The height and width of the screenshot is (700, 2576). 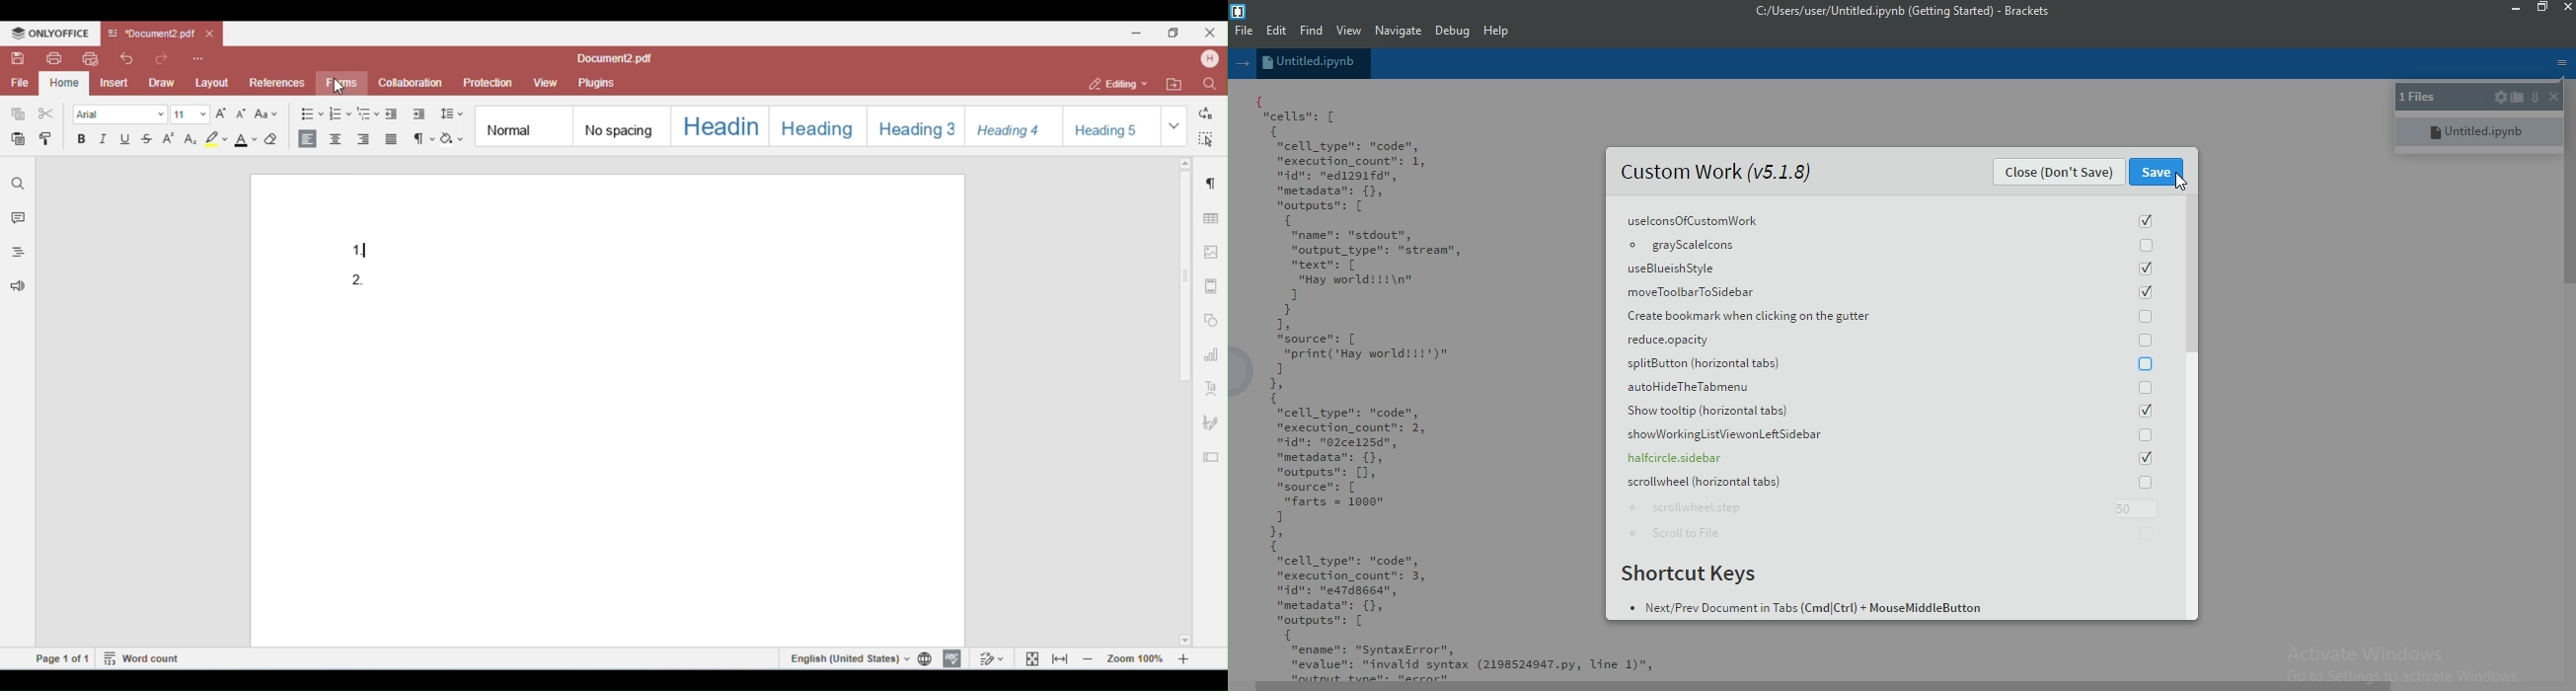 What do you see at coordinates (1898, 413) in the screenshot?
I see `Show tooltip(horizontal tabs)` at bounding box center [1898, 413].